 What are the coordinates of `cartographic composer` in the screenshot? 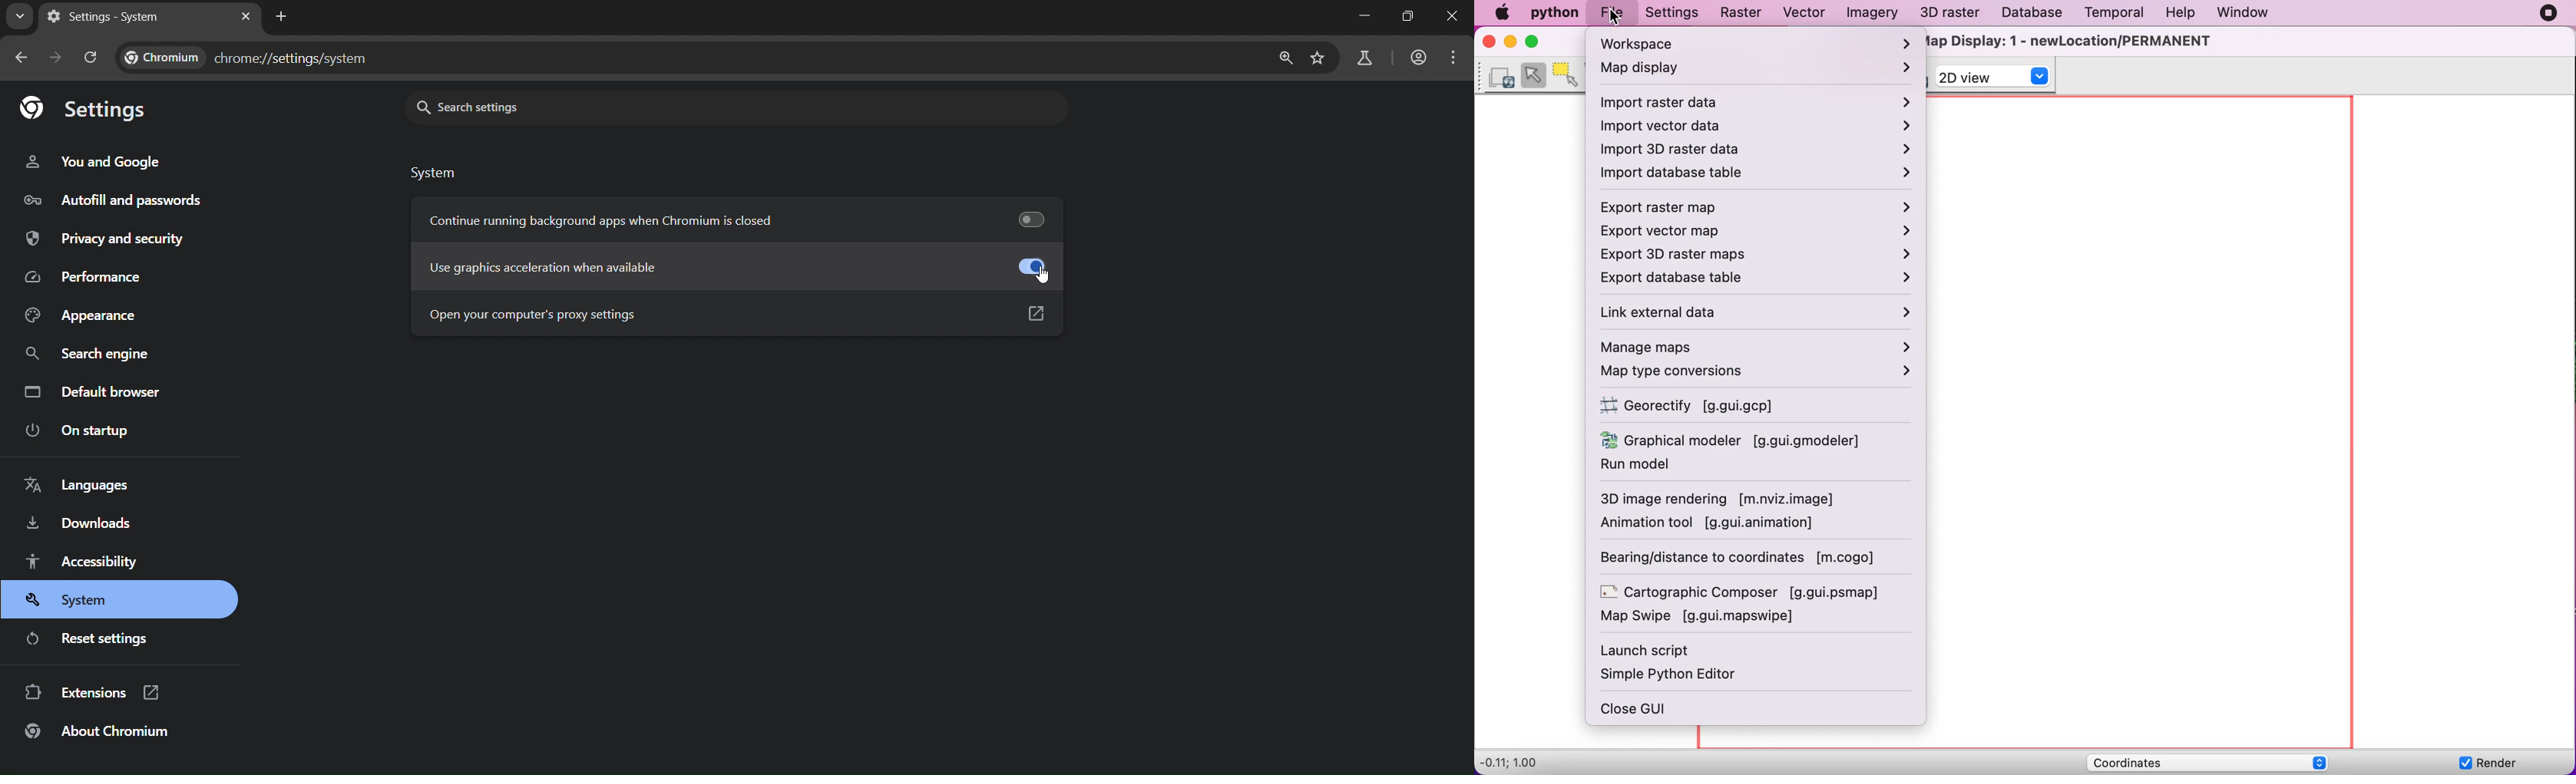 It's located at (1746, 591).